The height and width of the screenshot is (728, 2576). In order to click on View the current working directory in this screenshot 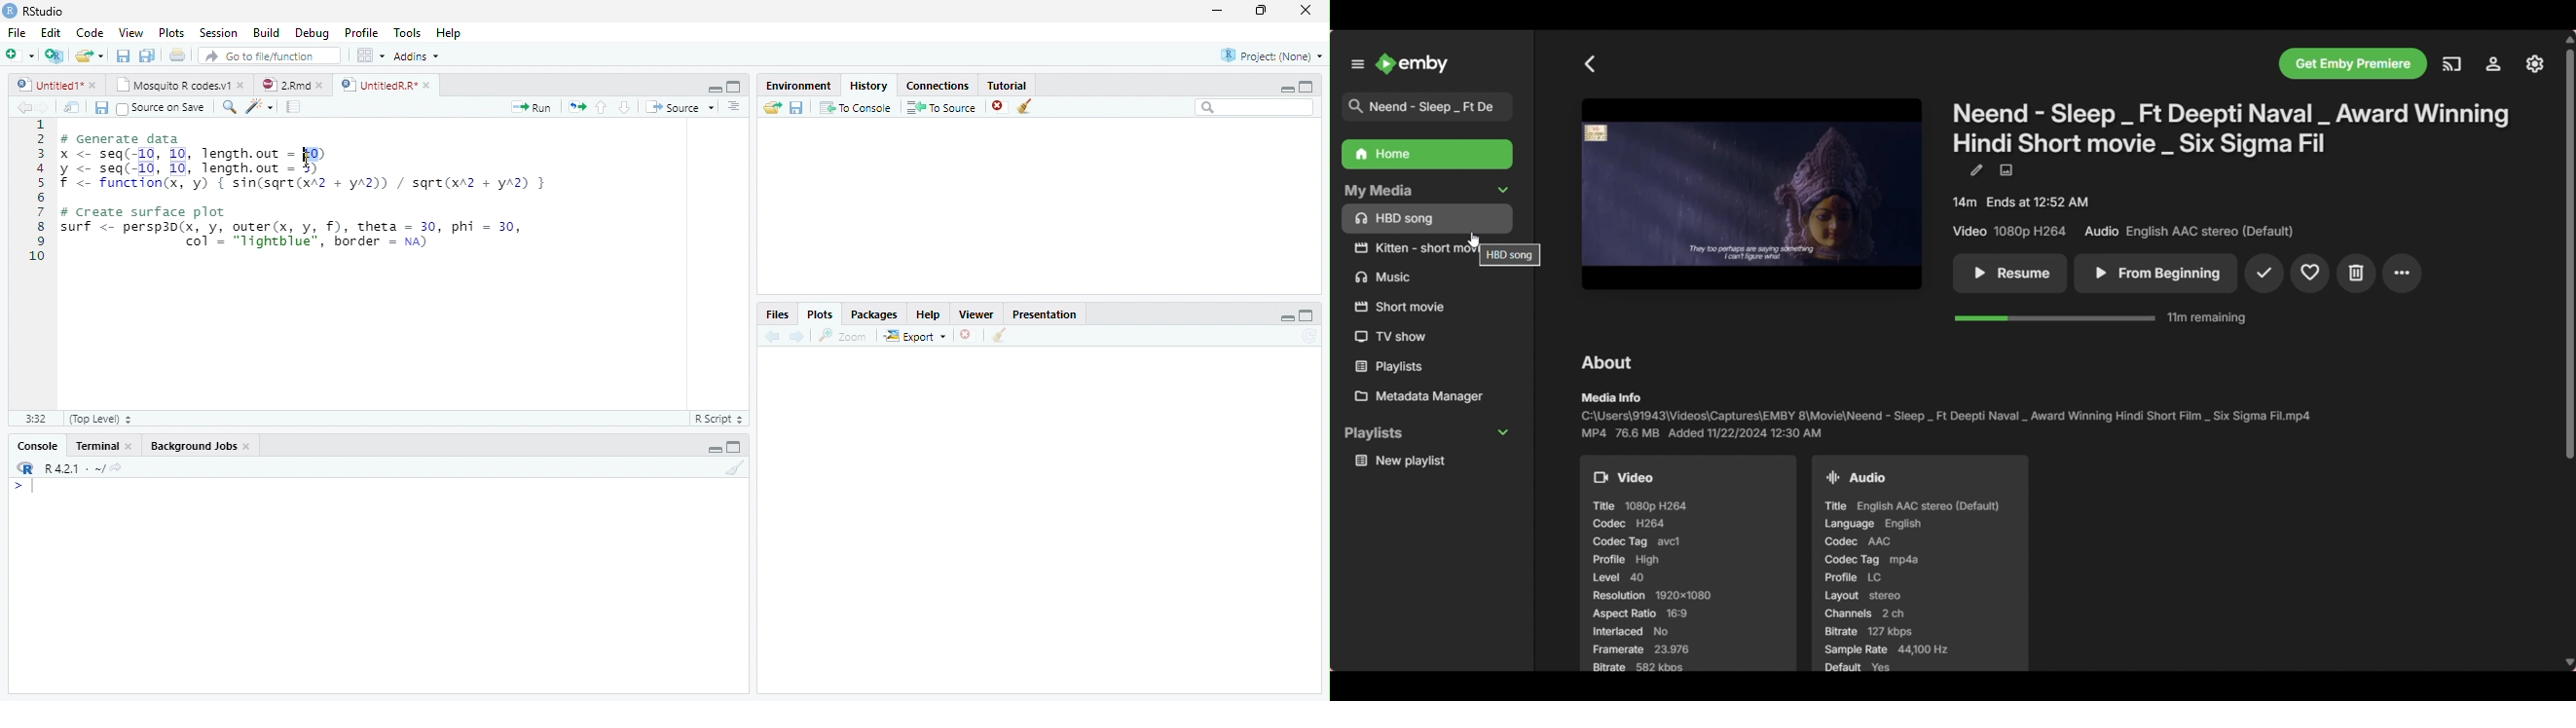, I will do `click(117, 465)`.